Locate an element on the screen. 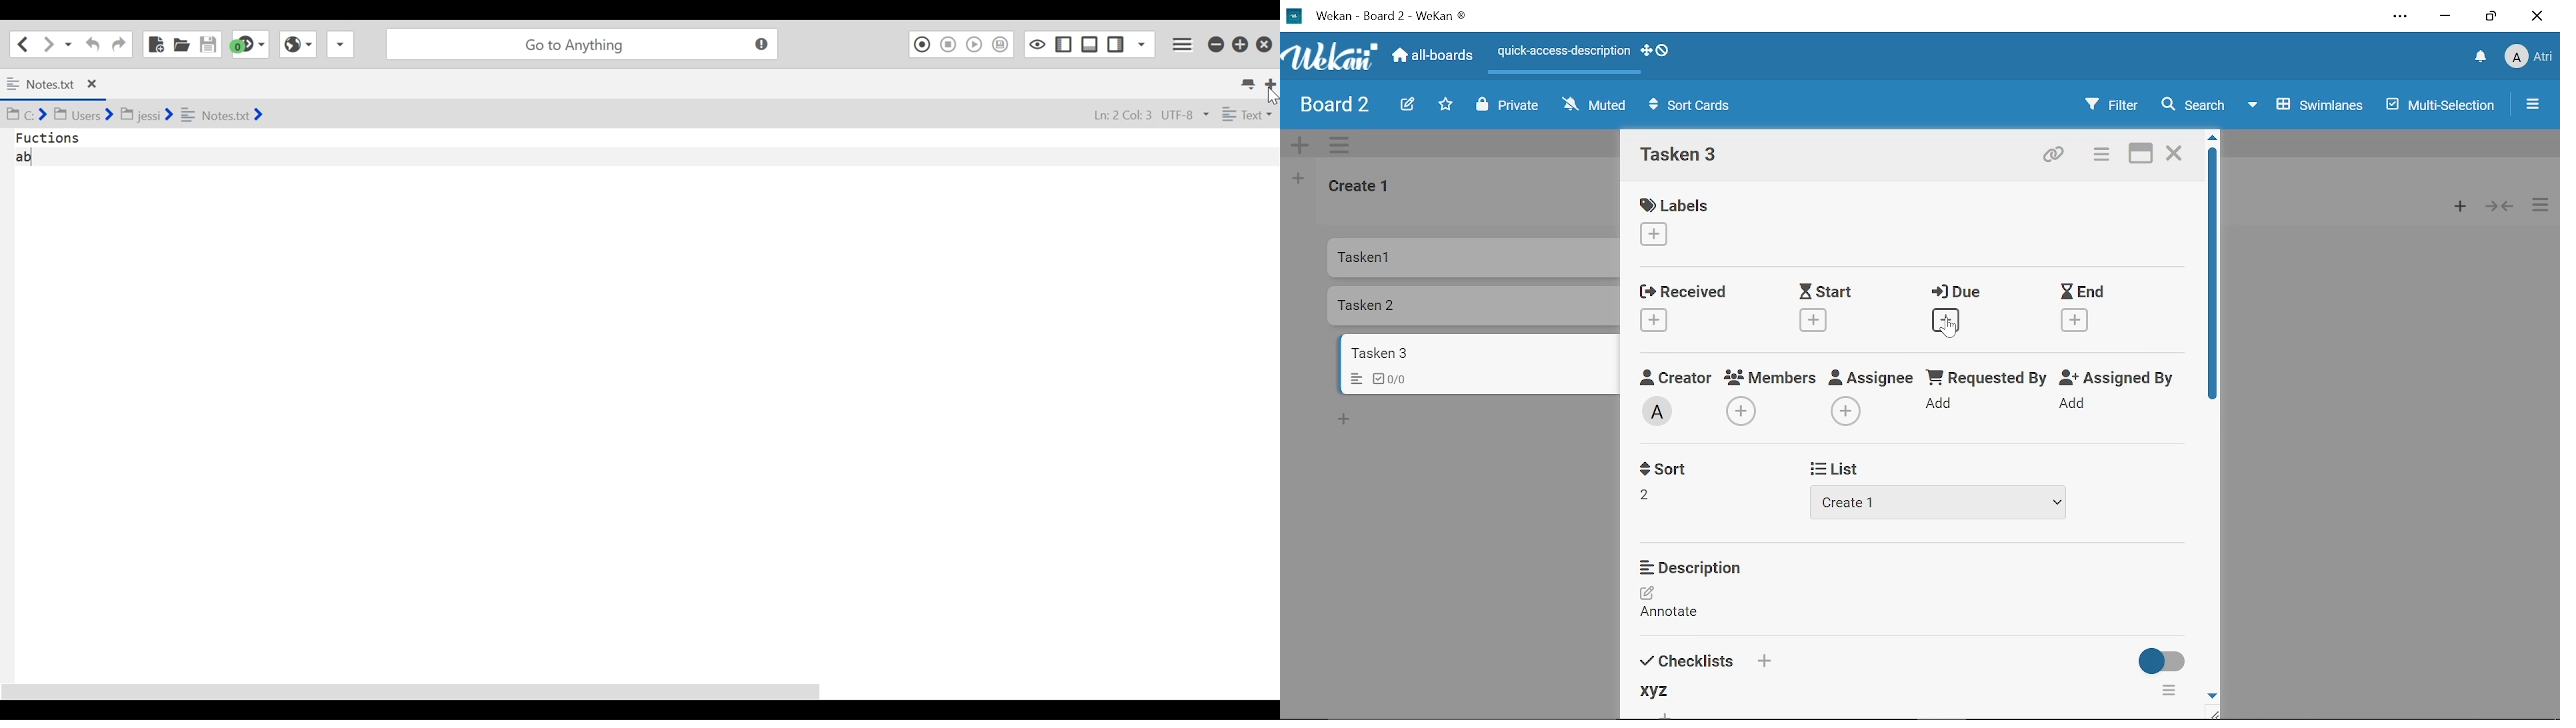  Edit is located at coordinates (1404, 104).